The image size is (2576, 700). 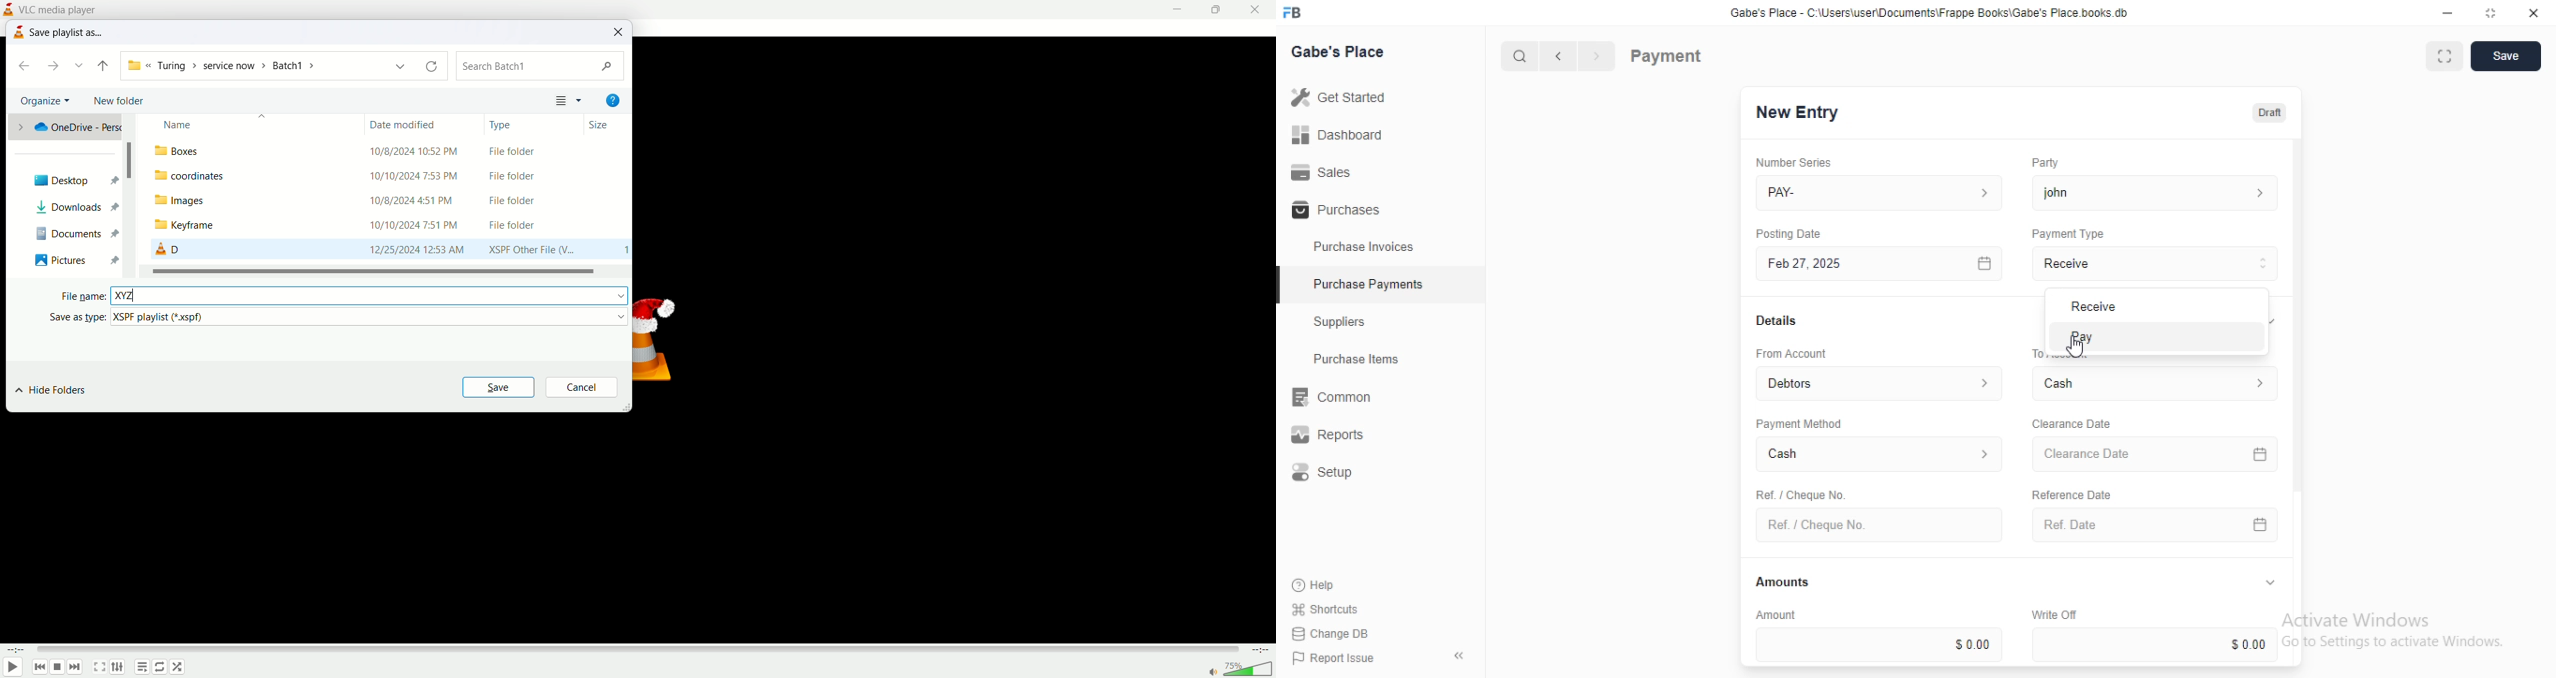 I want to click on filename, so click(x=157, y=295).